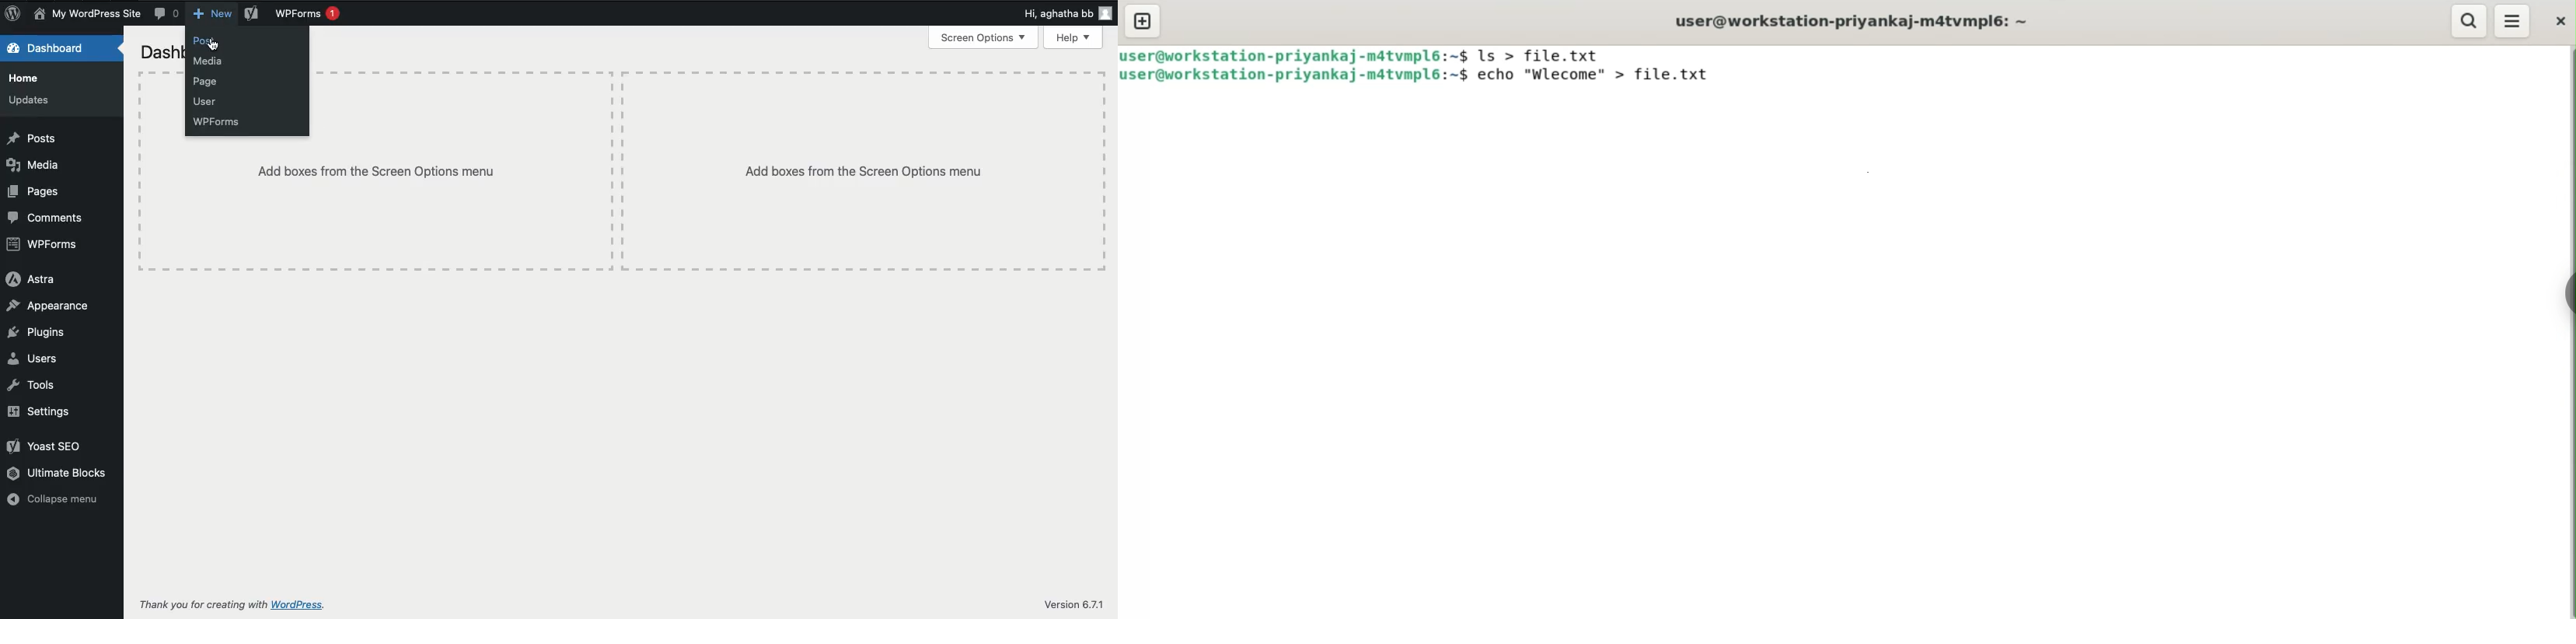 The width and height of the screenshot is (2576, 644). I want to click on Astra, so click(32, 279).